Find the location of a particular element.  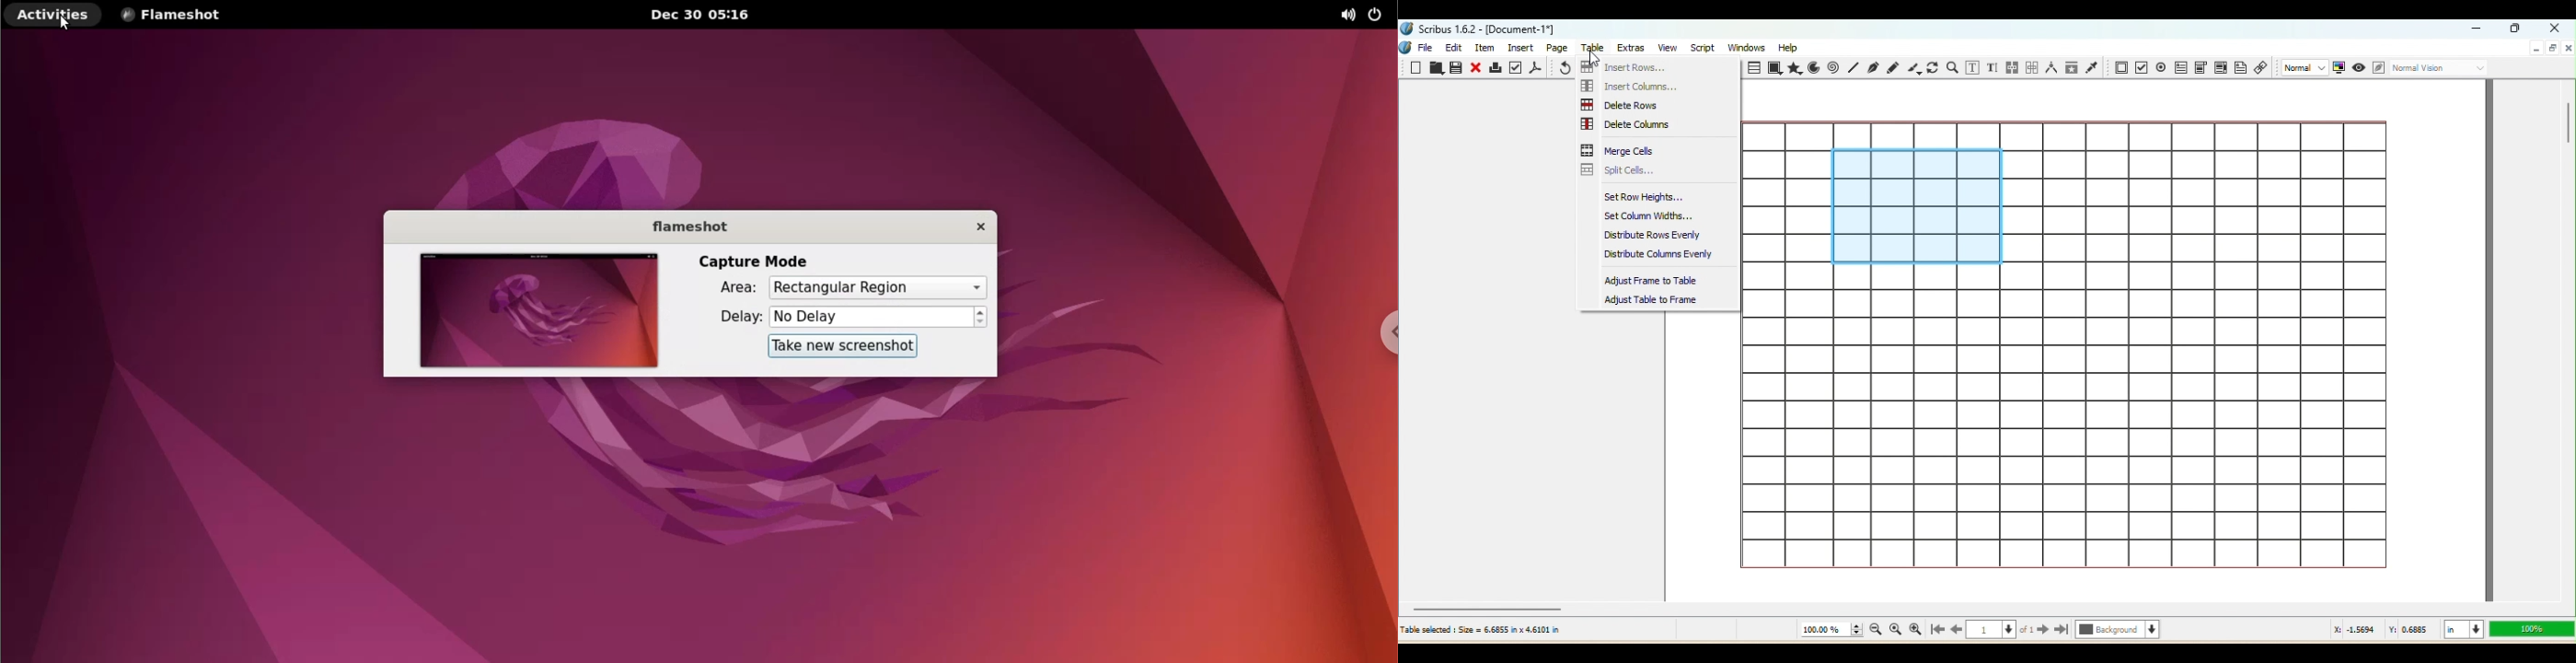

PDF check button is located at coordinates (2161, 66).